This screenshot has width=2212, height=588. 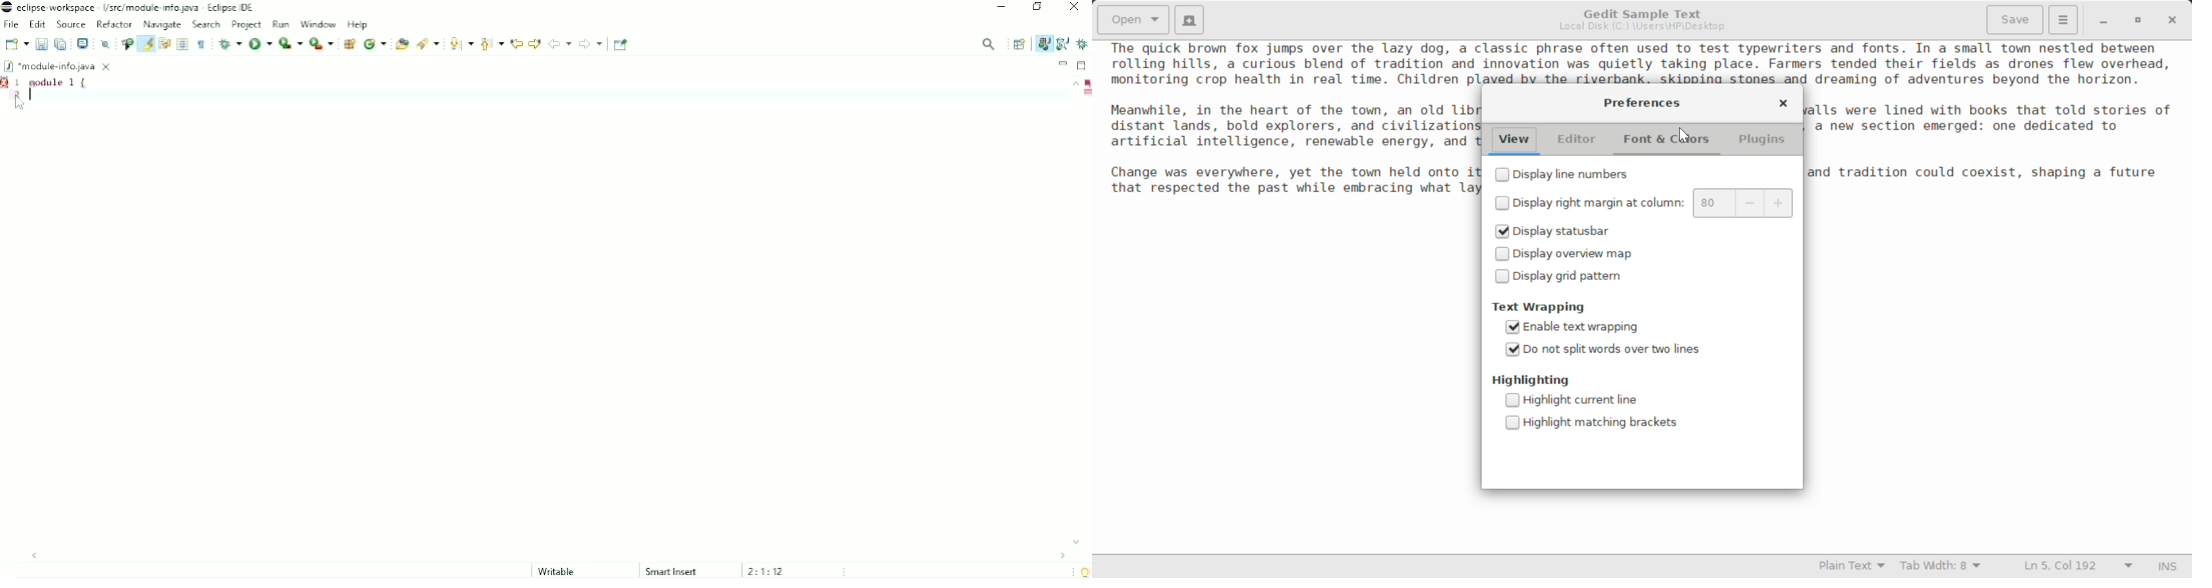 I want to click on Debug, so click(x=230, y=44).